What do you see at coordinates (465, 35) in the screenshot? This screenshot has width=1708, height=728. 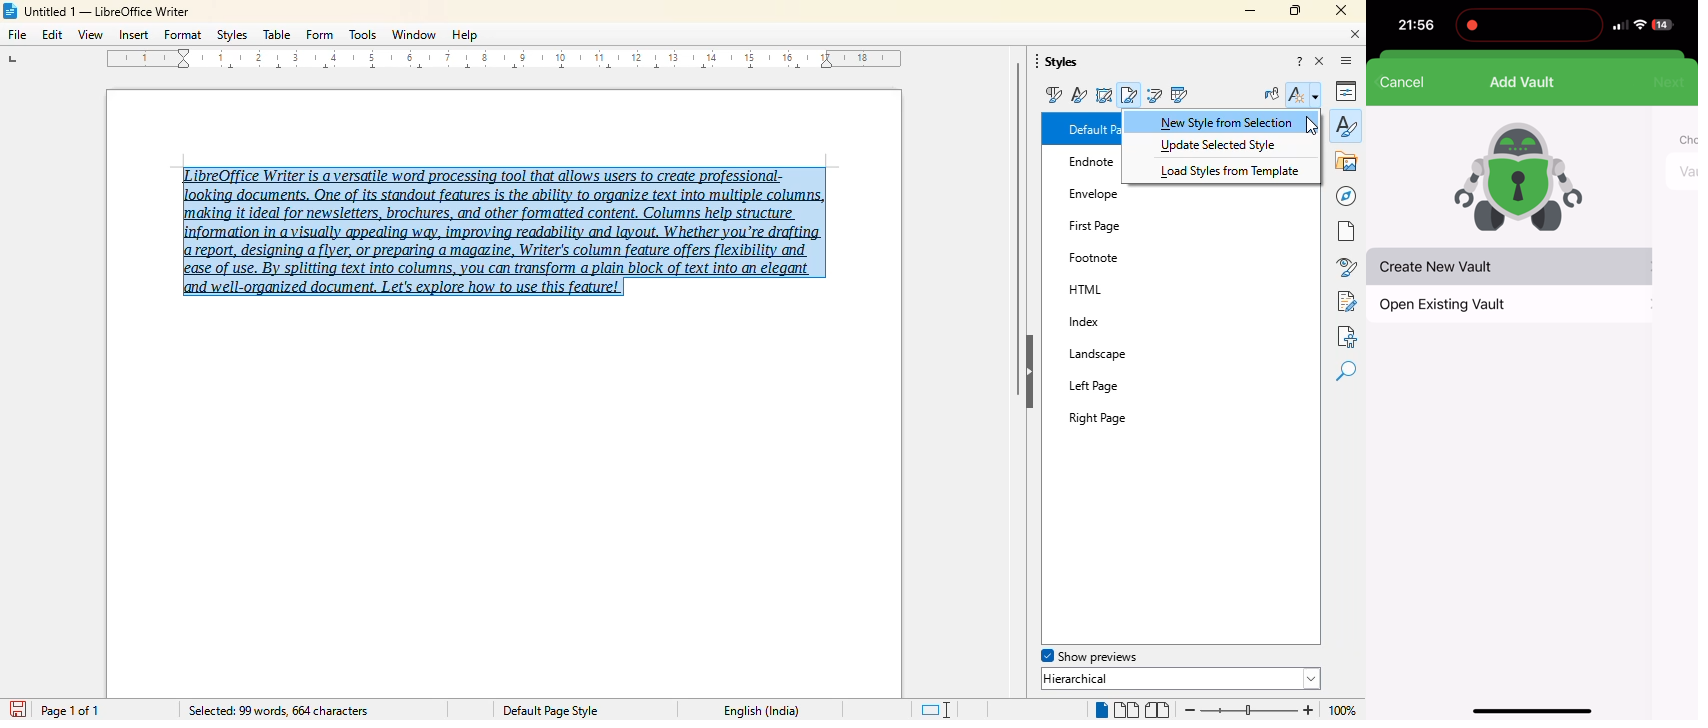 I see `help` at bounding box center [465, 35].